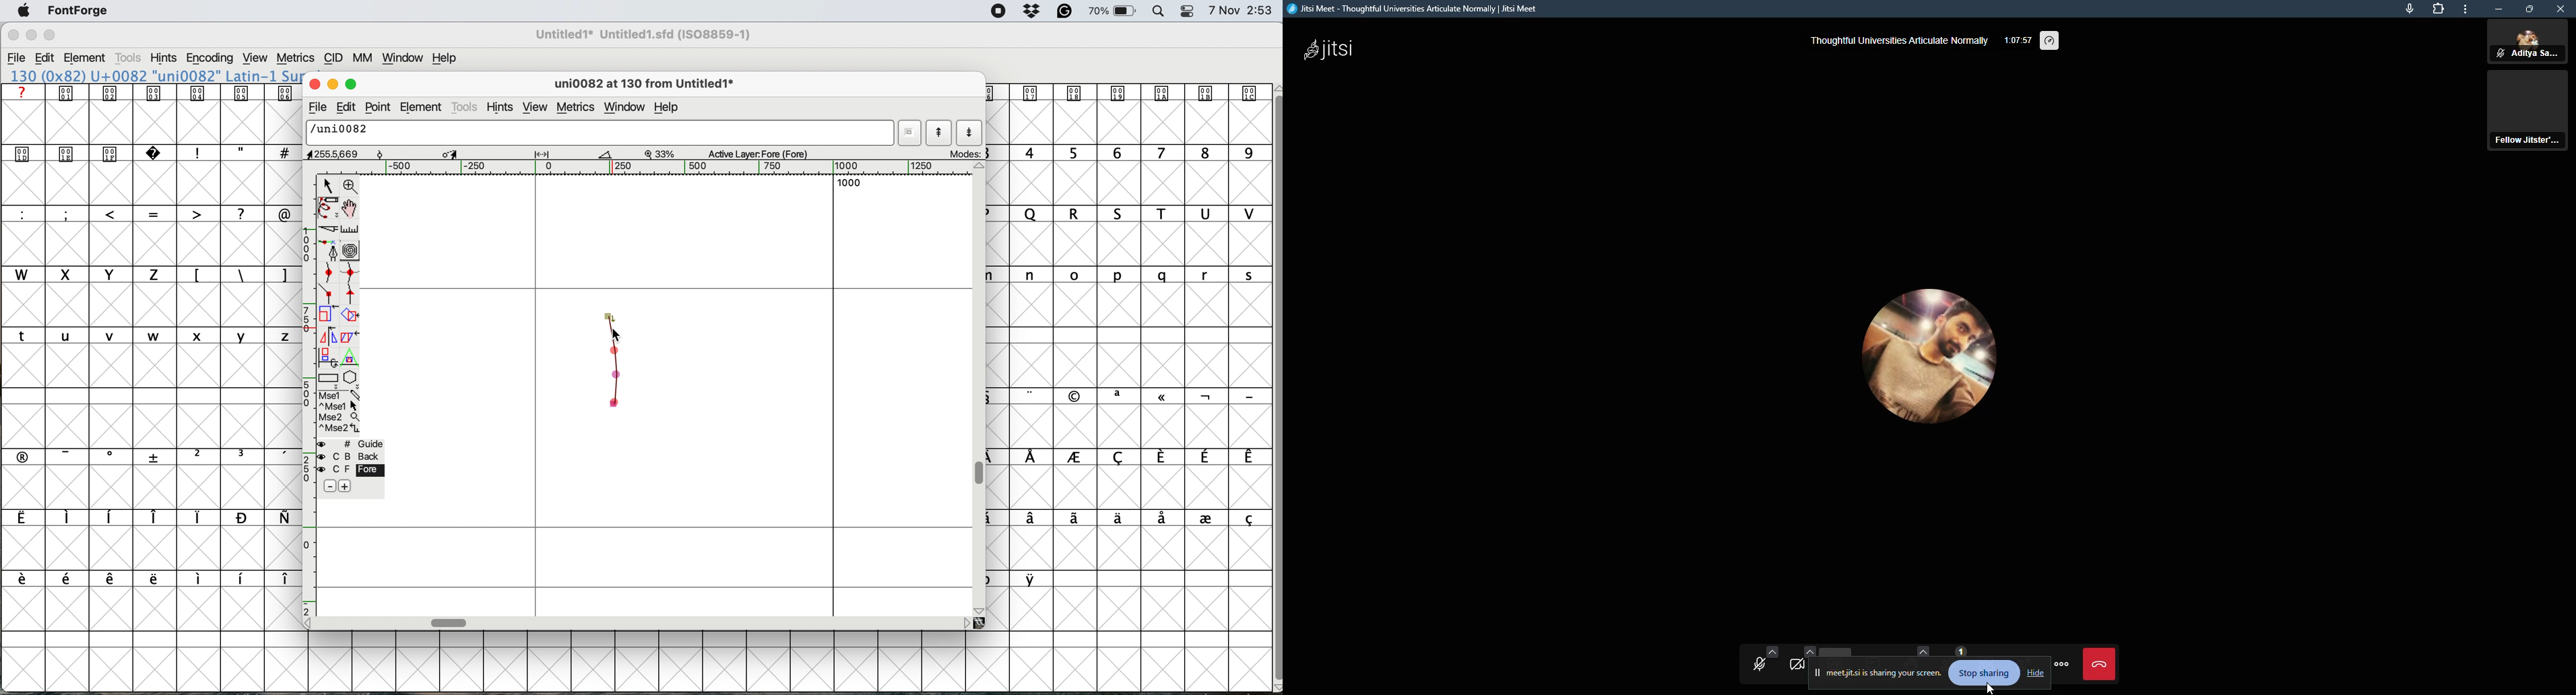 The width and height of the screenshot is (2576, 700). Describe the element at coordinates (327, 487) in the screenshot. I see `remove` at that location.